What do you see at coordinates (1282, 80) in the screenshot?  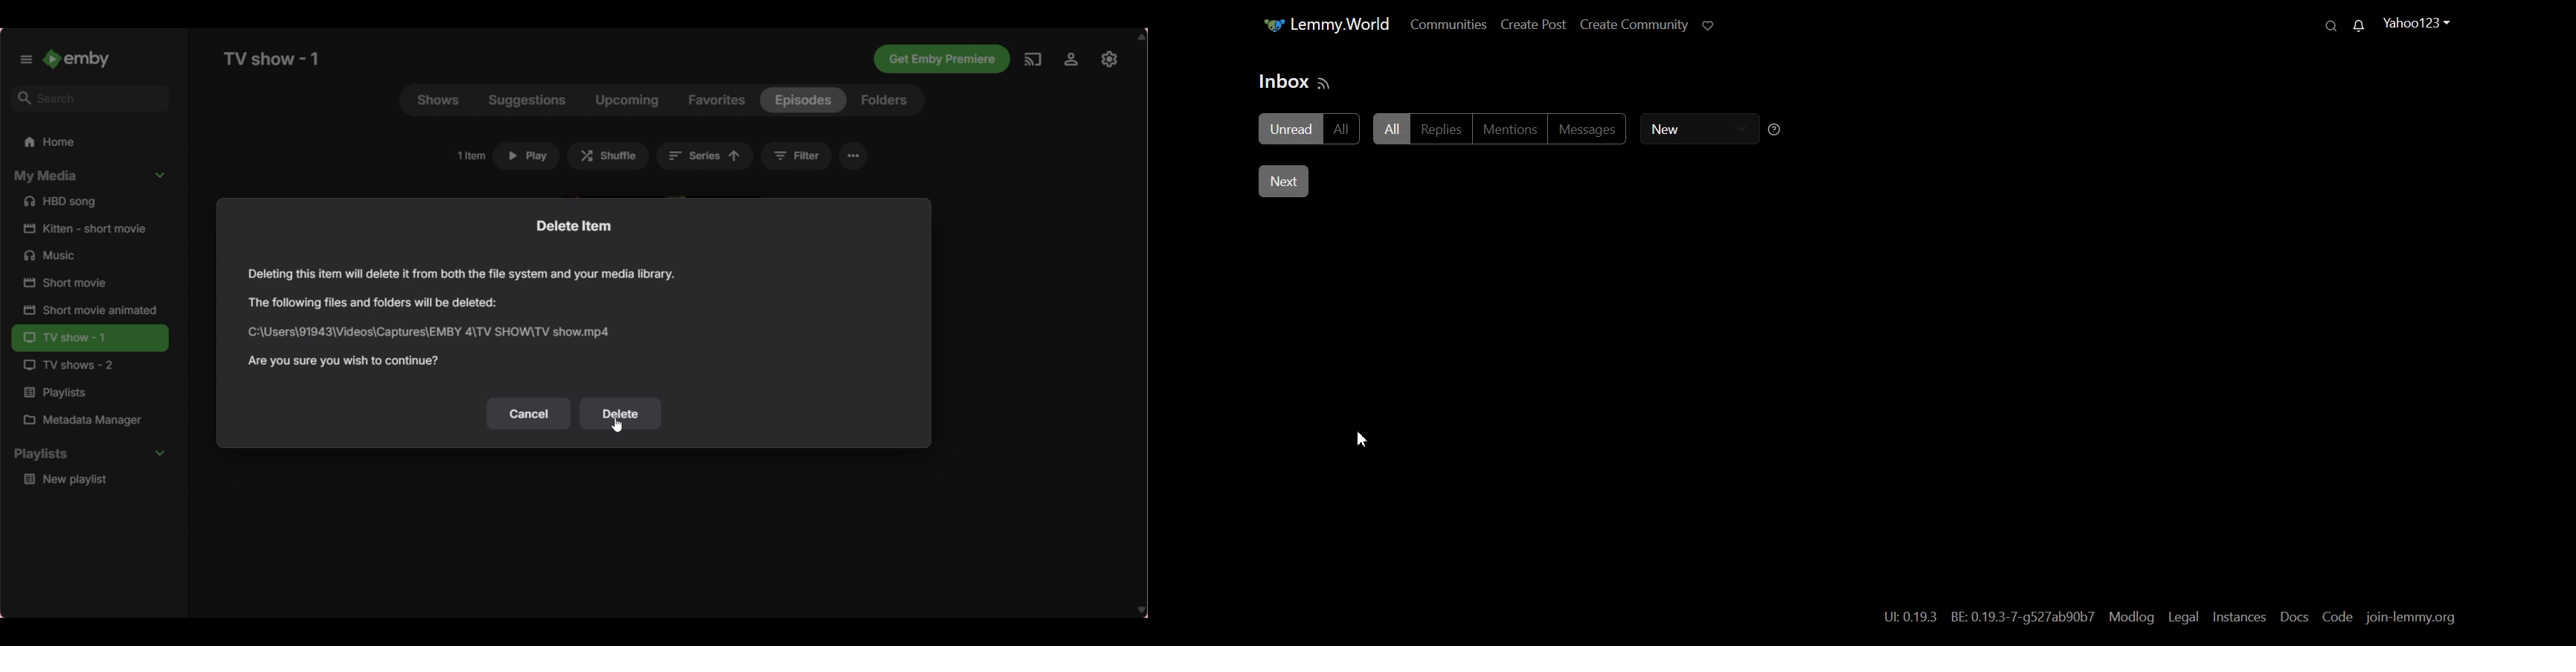 I see `Text` at bounding box center [1282, 80].